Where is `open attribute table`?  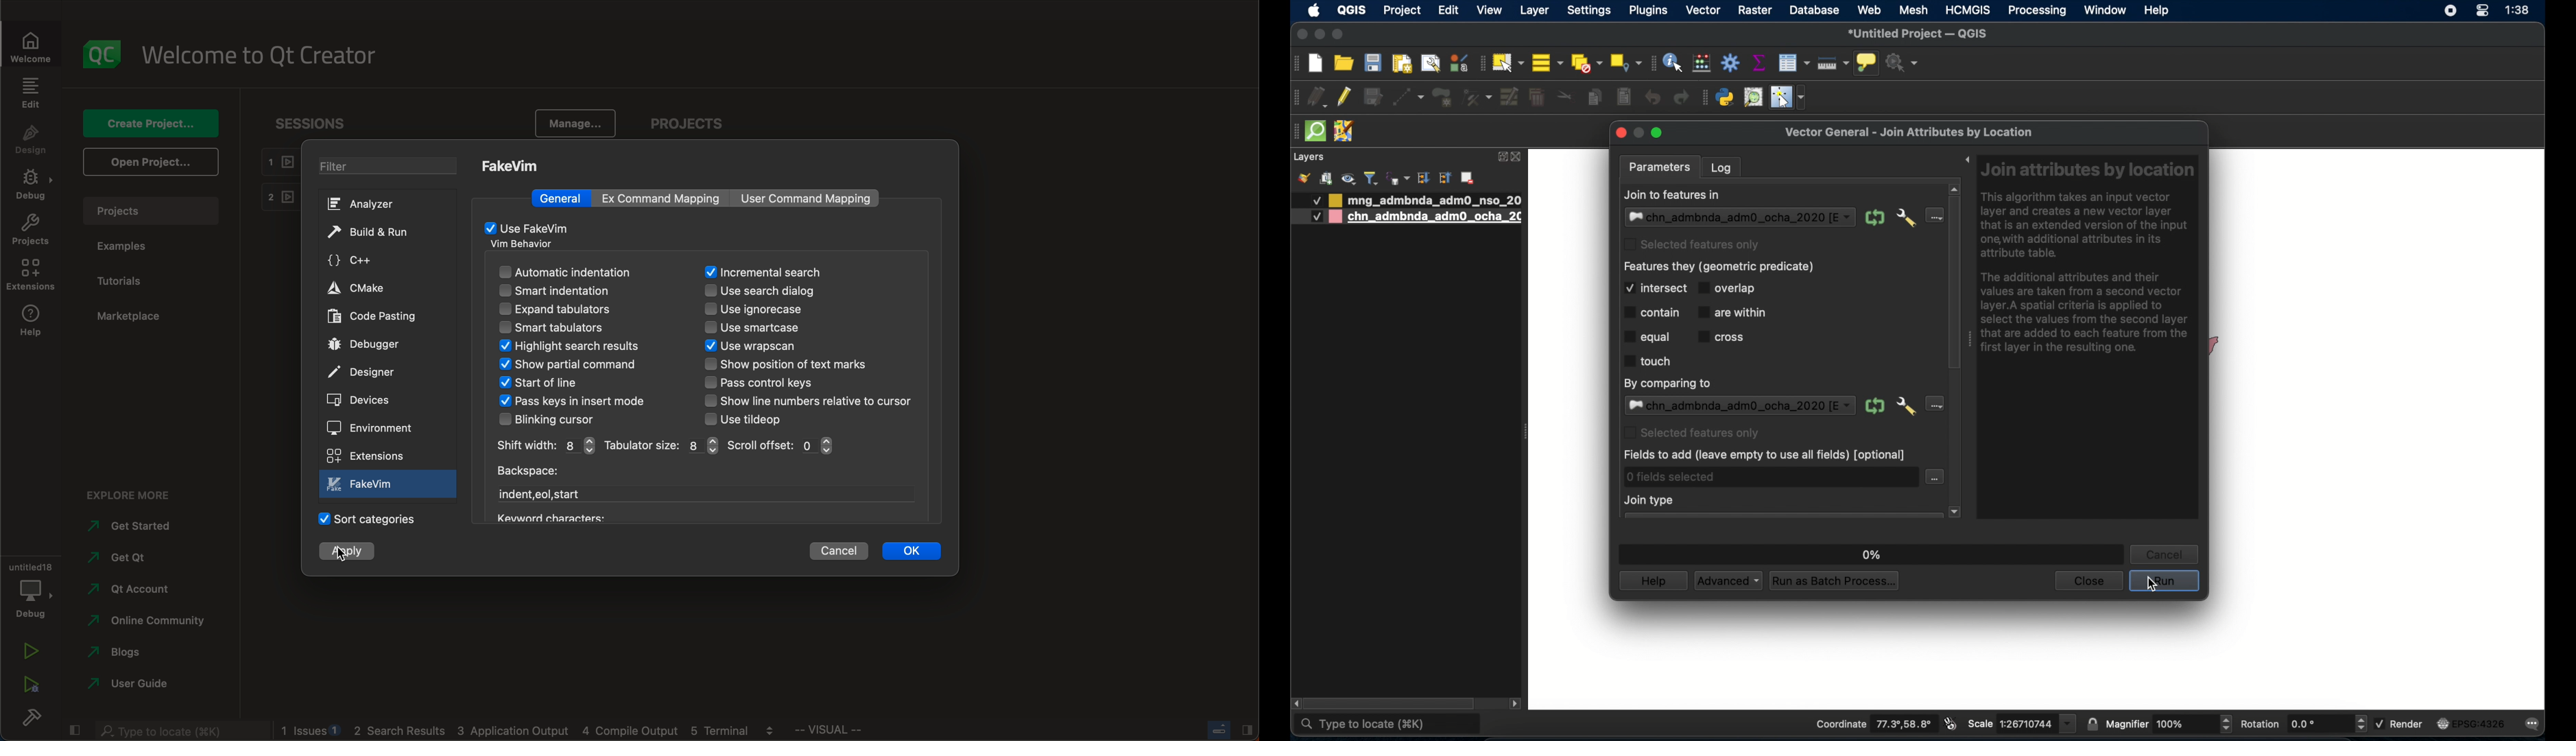
open attribute table is located at coordinates (1794, 62).